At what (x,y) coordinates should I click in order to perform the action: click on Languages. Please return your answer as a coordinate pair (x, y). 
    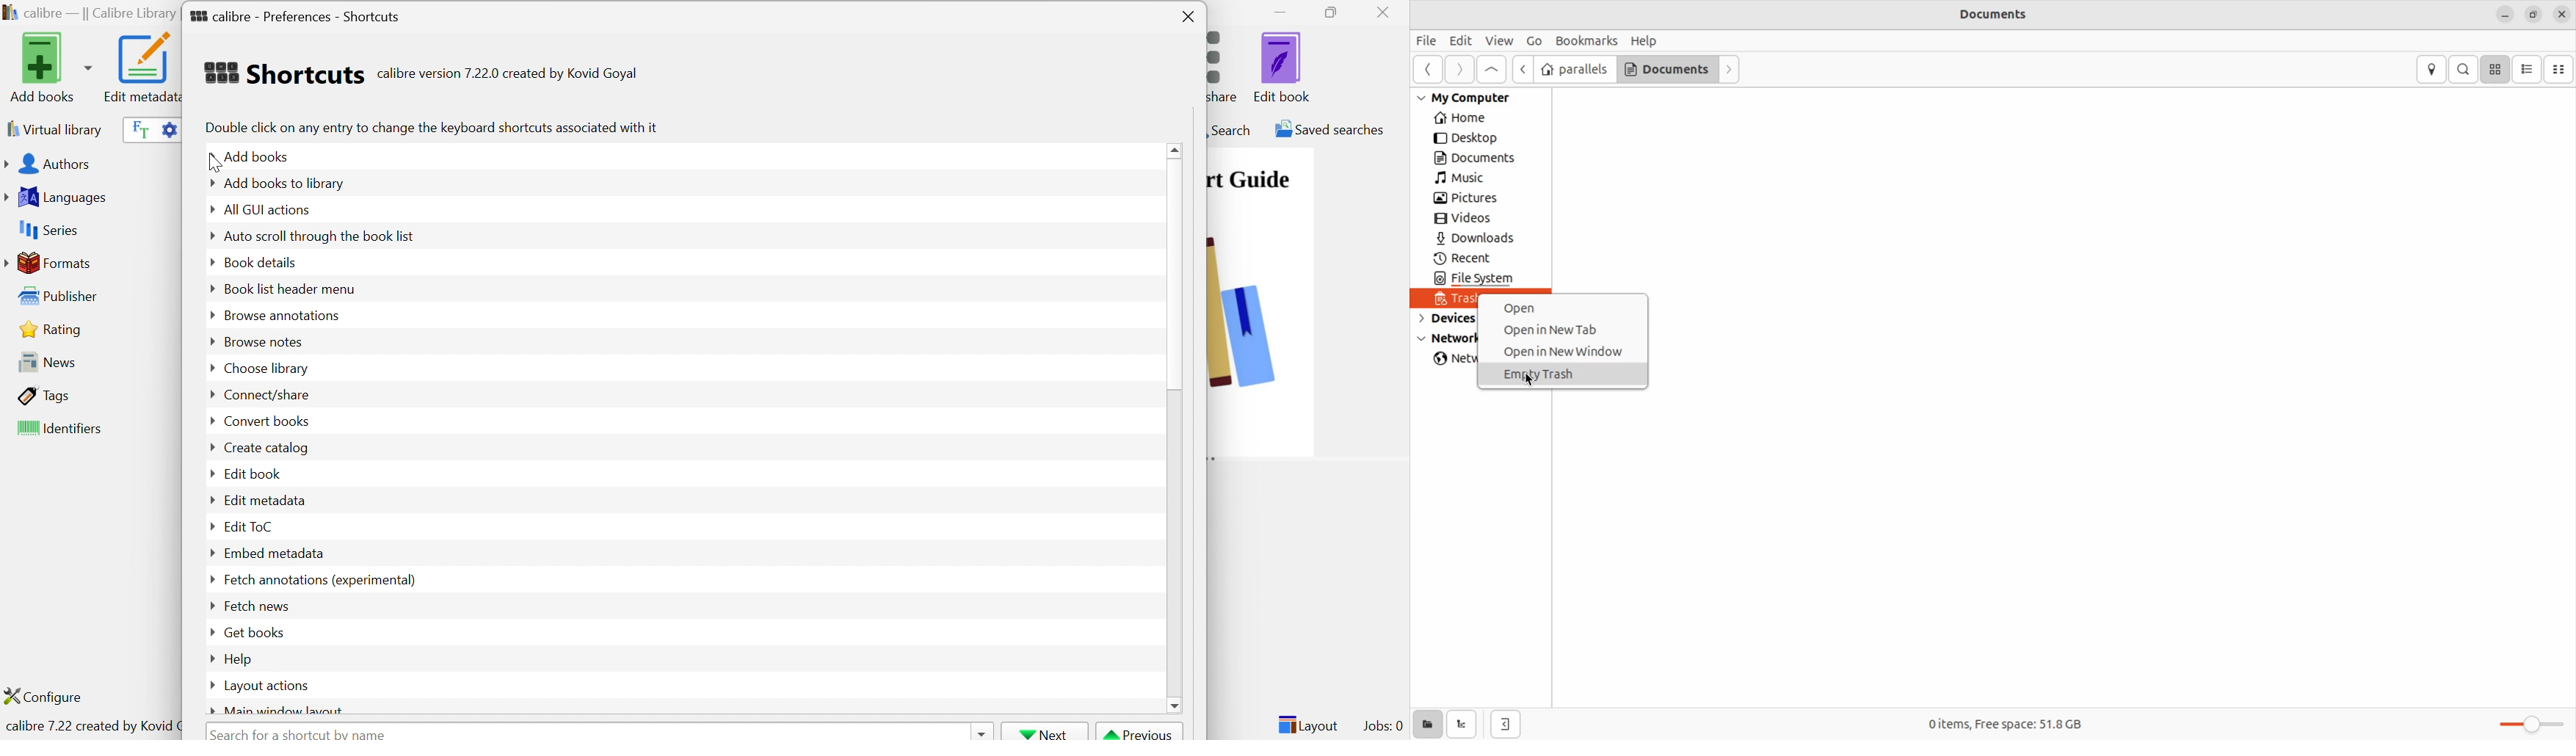
    Looking at the image, I should click on (58, 197).